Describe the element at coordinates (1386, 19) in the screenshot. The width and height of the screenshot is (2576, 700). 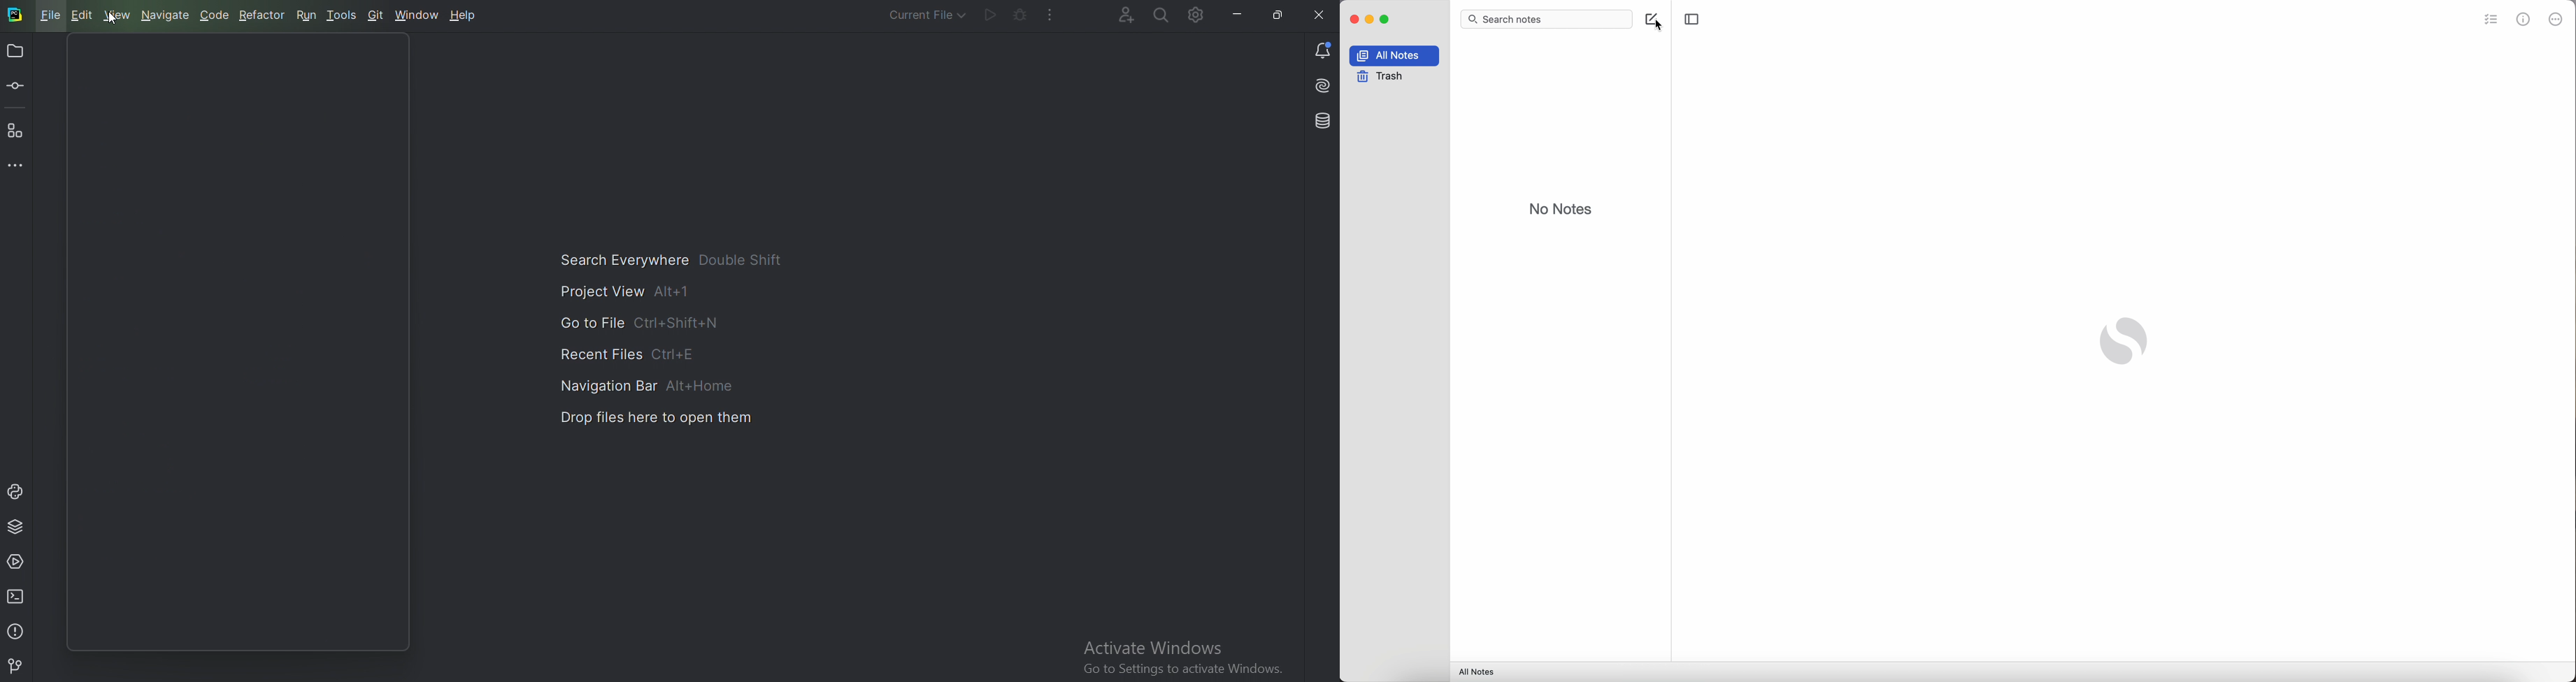
I see `maximize` at that location.